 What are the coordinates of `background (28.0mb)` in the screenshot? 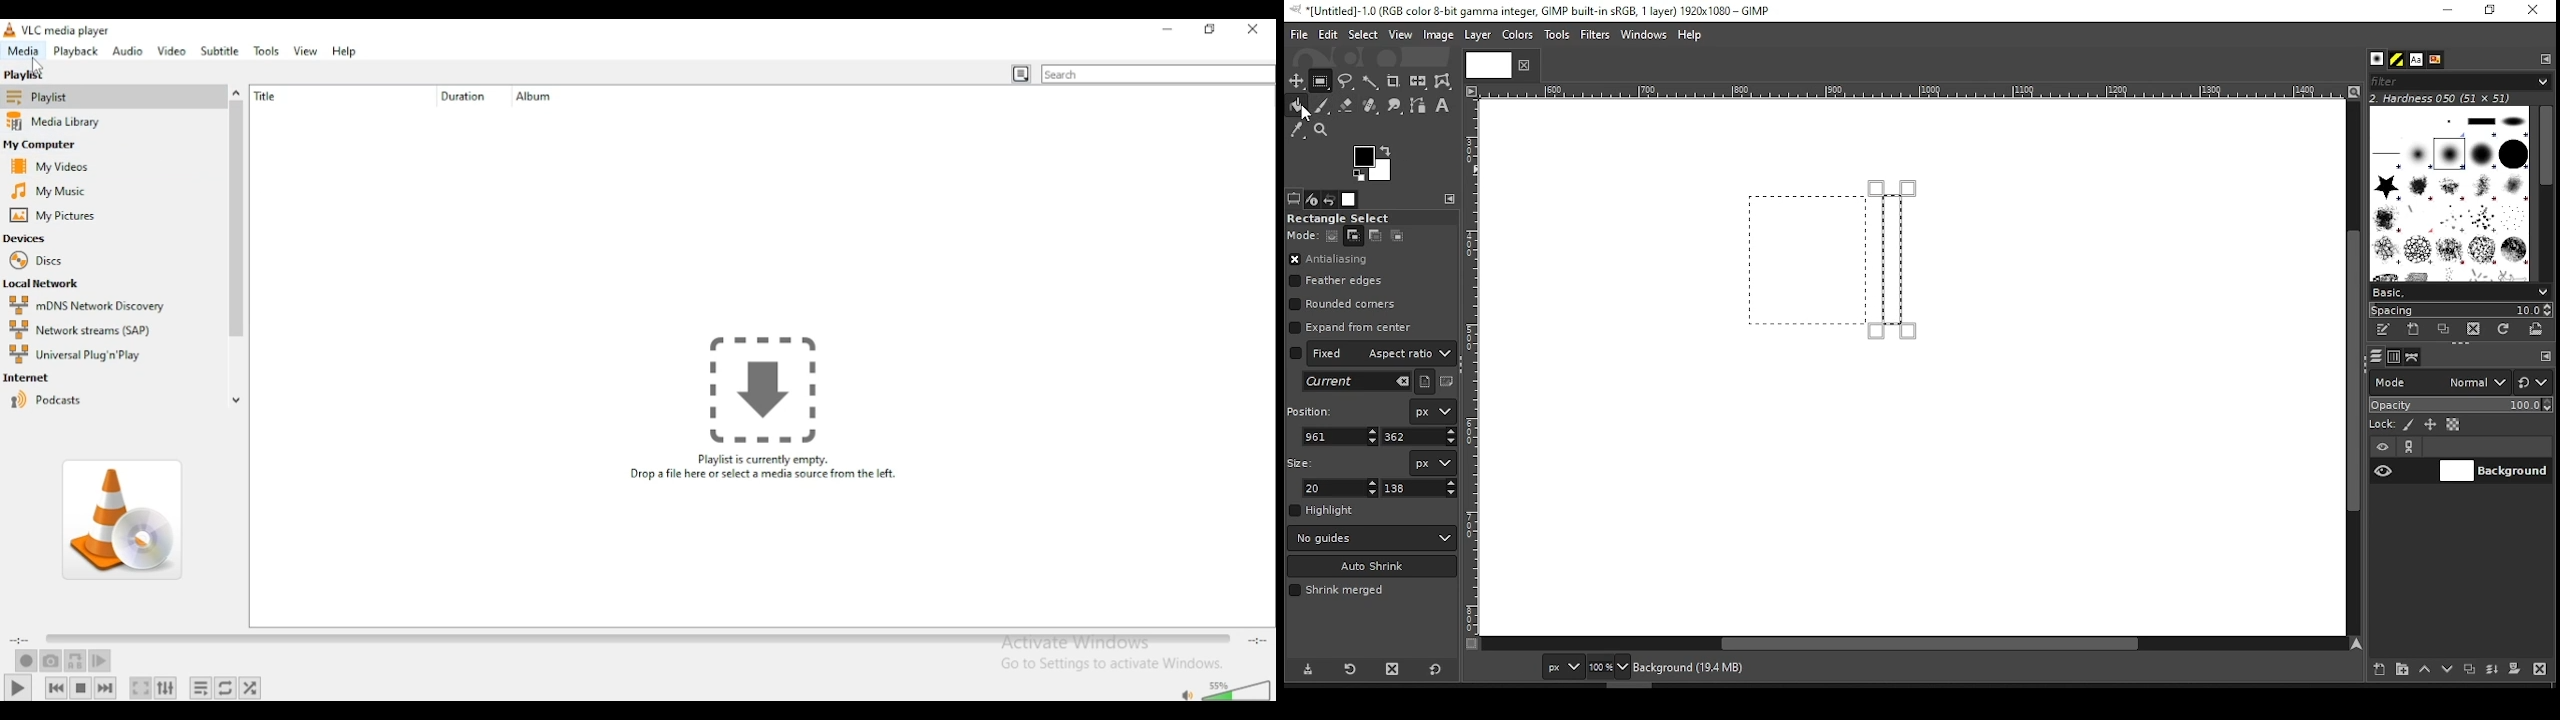 It's located at (1770, 668).